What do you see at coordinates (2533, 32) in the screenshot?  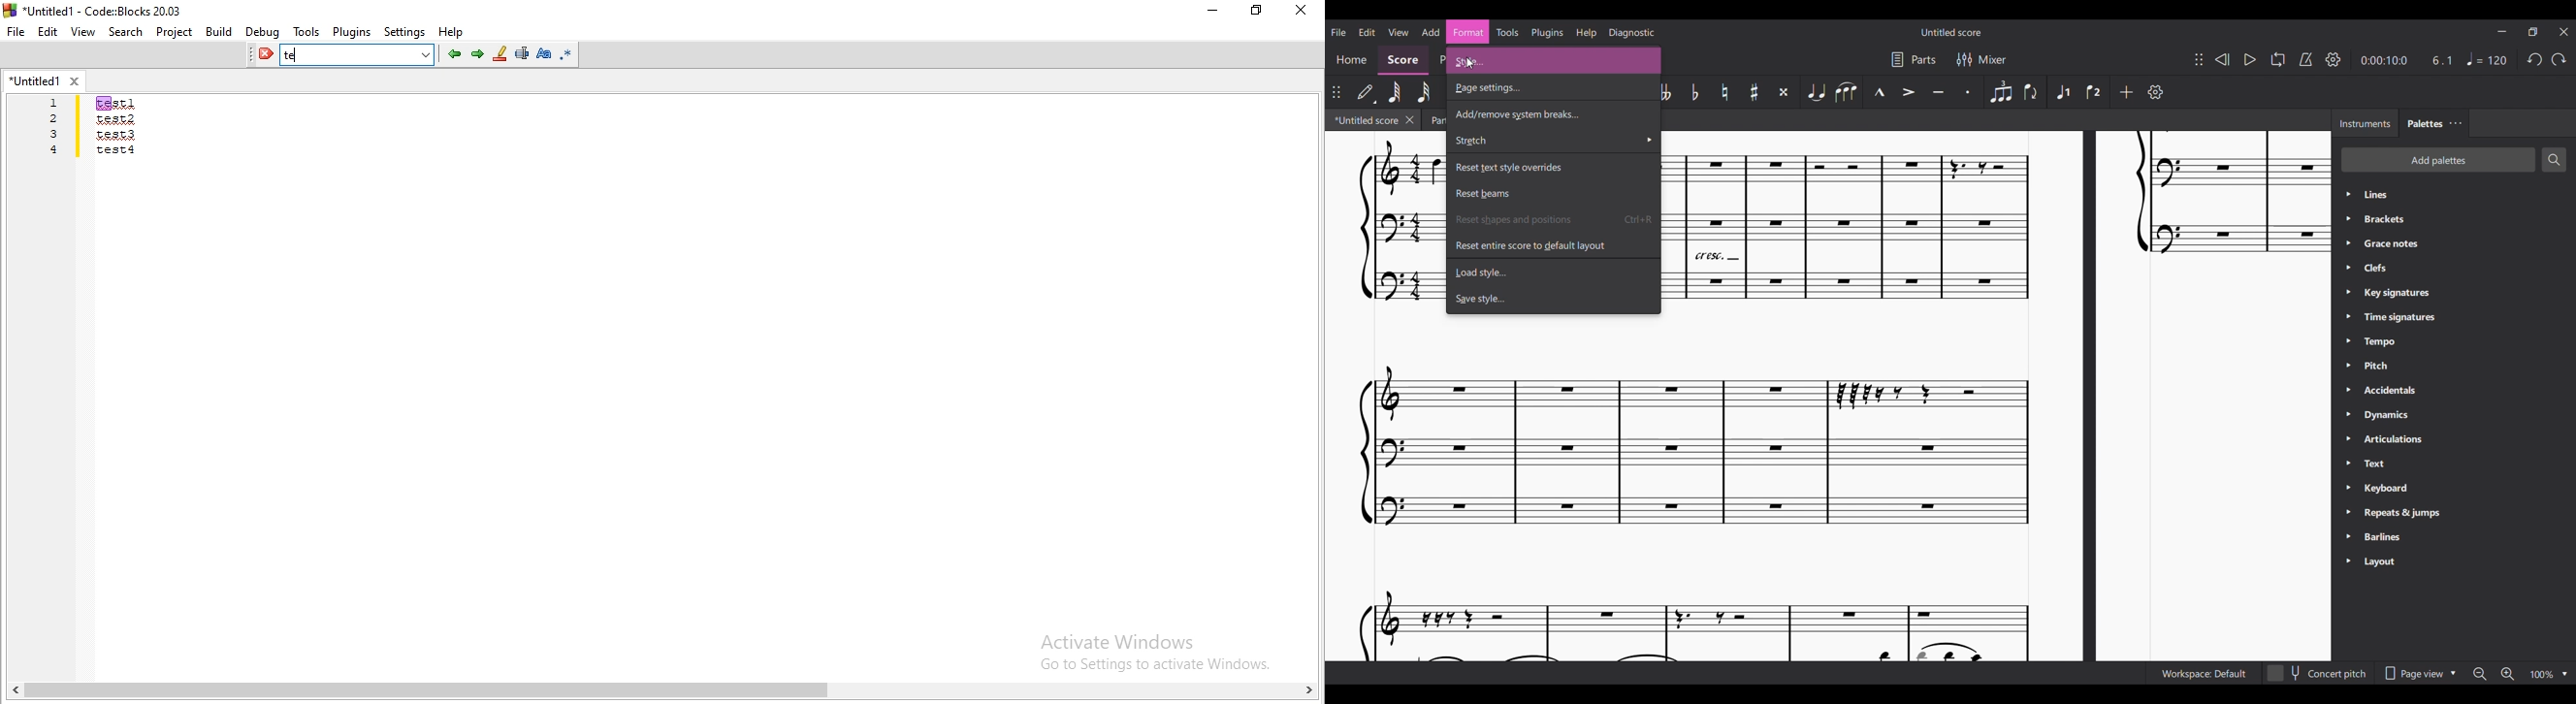 I see `Show interface in a smaller tab` at bounding box center [2533, 32].